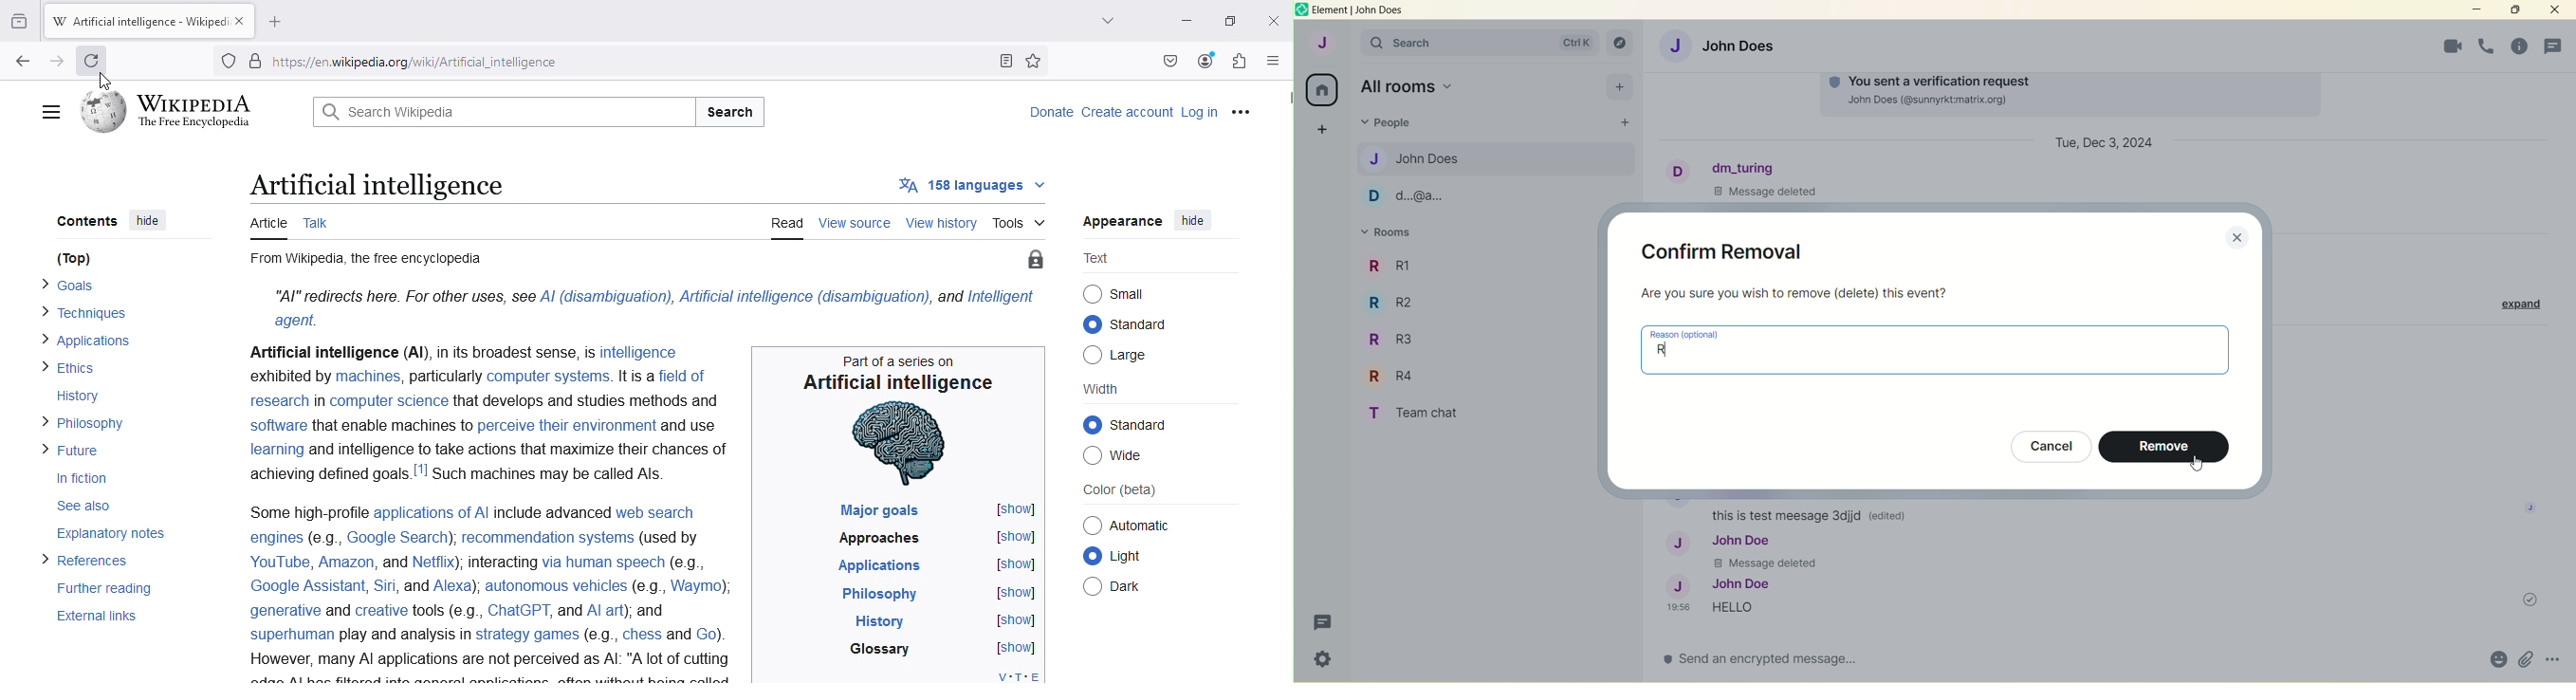 The width and height of the screenshot is (2576, 700). Describe the element at coordinates (1168, 62) in the screenshot. I see `Save to pocket` at that location.